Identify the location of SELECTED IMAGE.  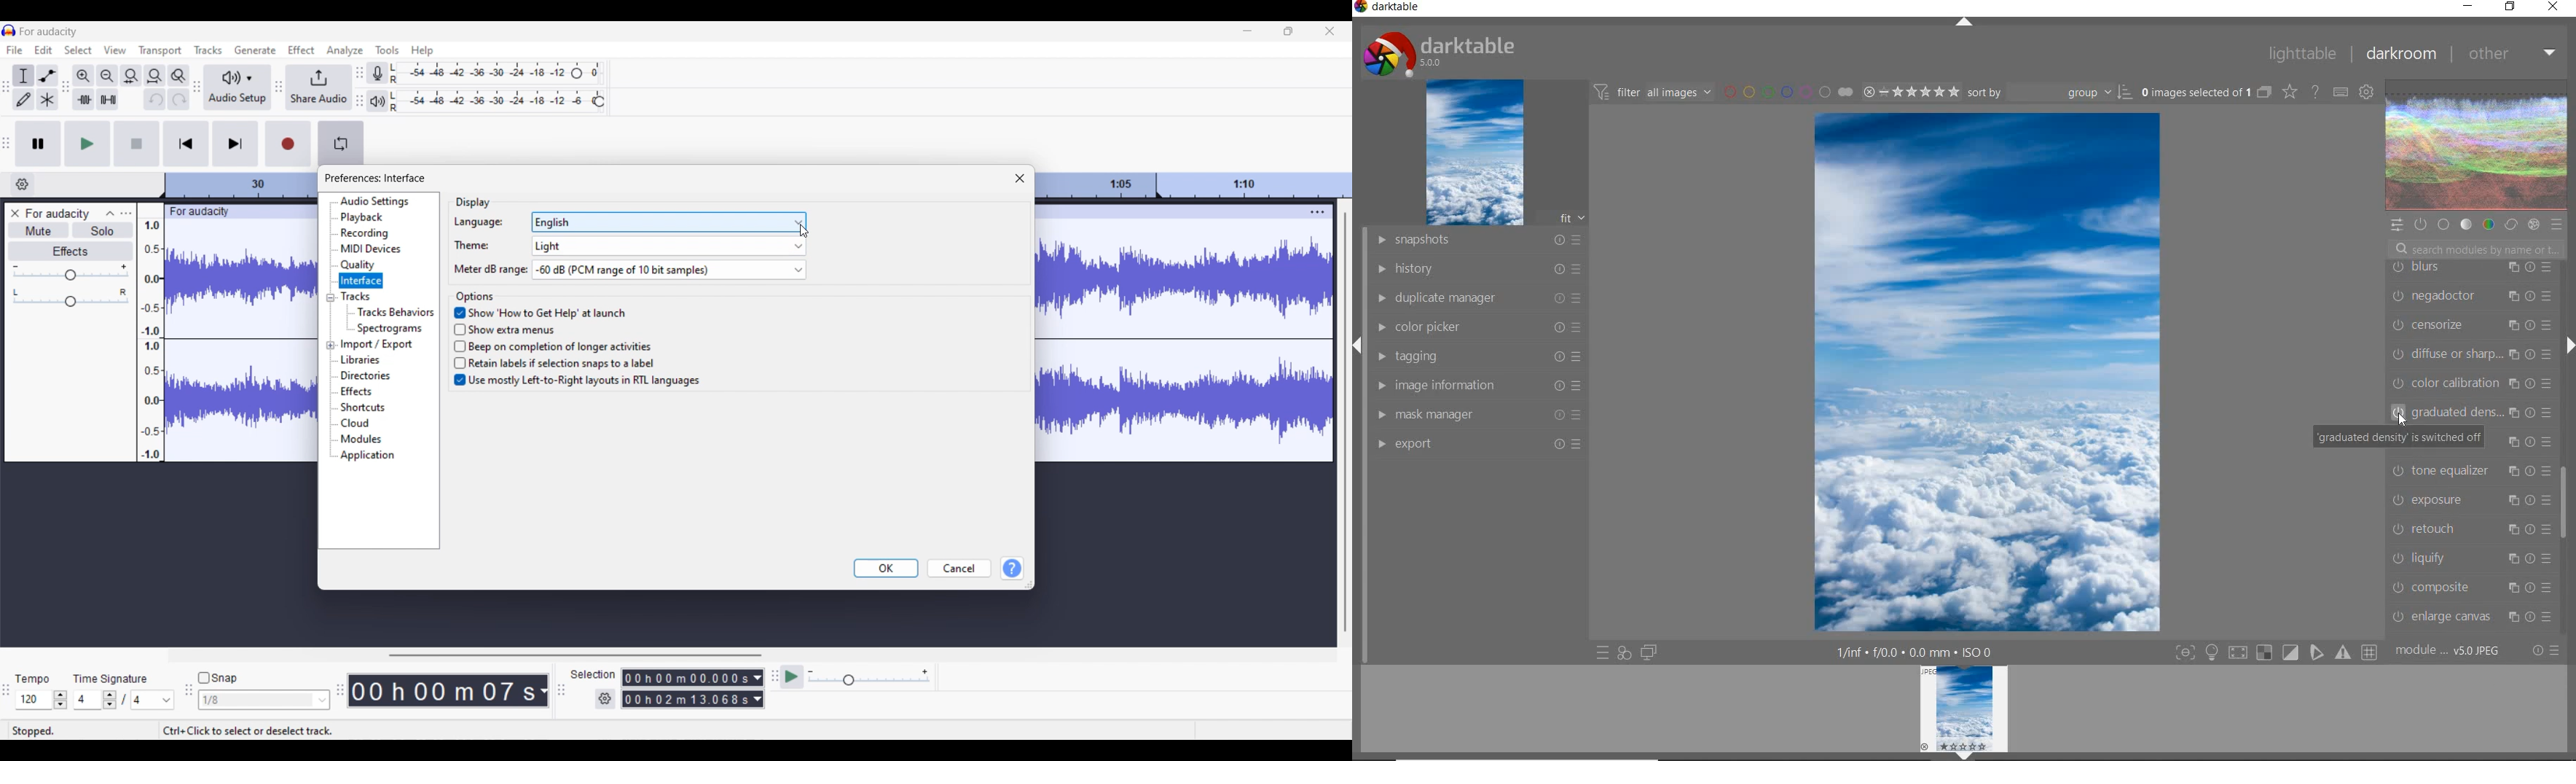
(1987, 372).